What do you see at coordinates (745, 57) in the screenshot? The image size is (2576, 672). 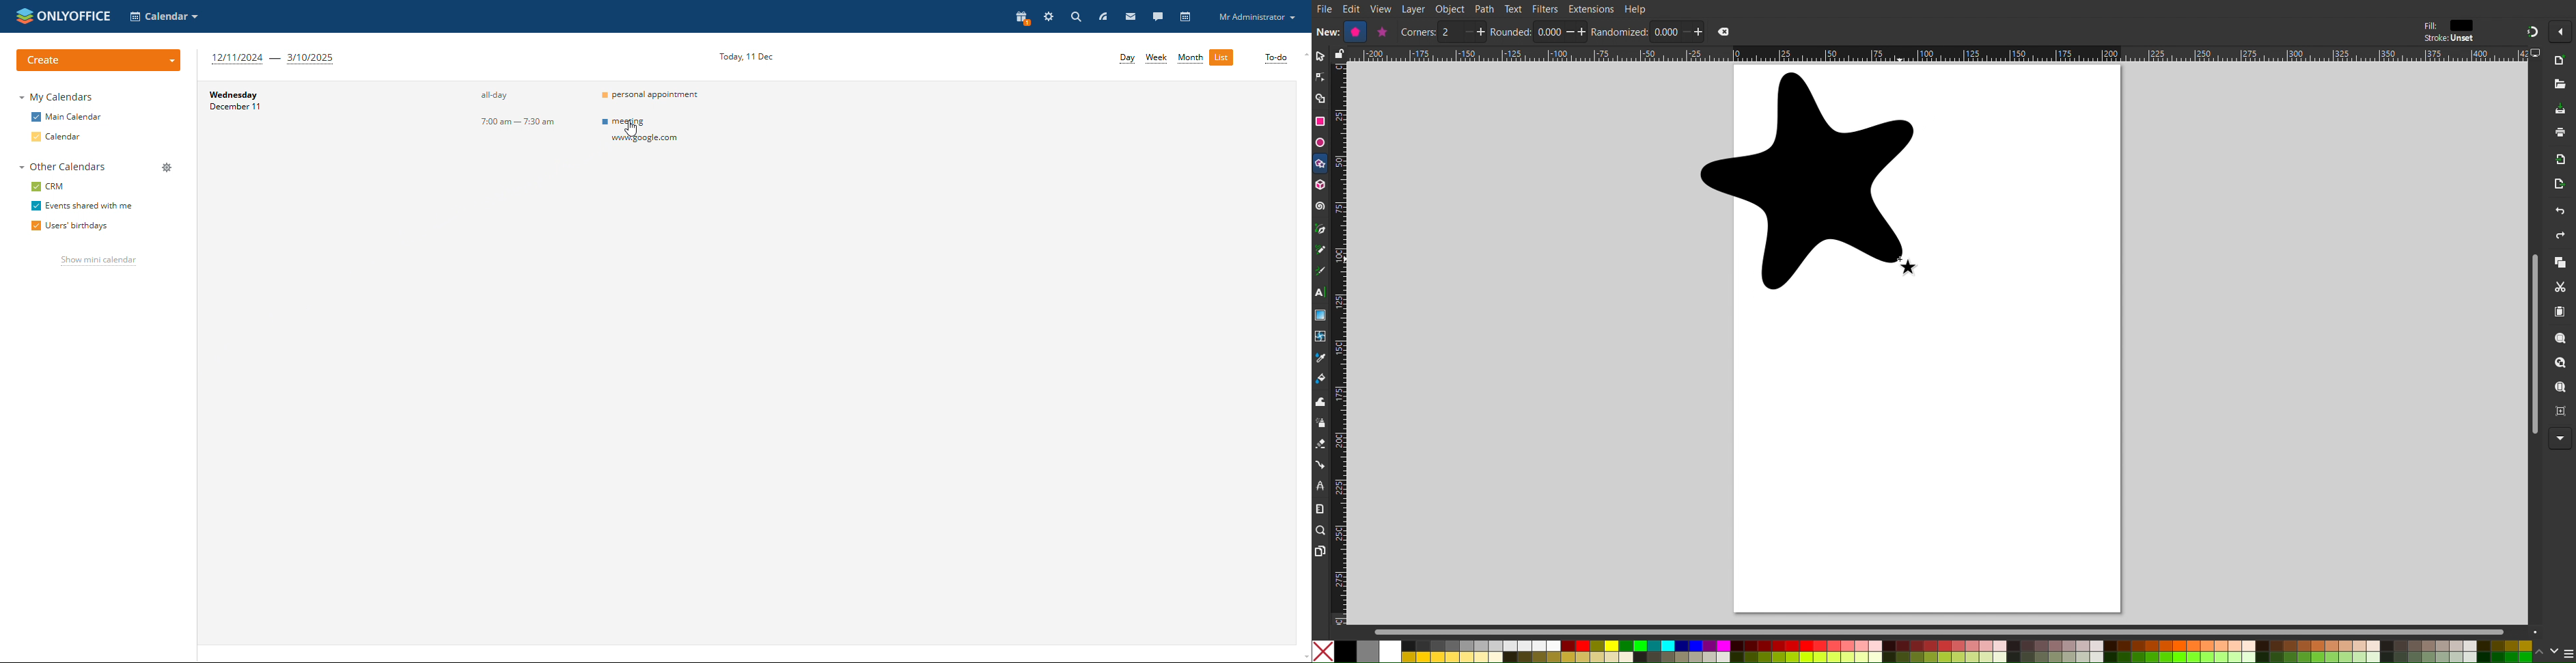 I see `current date` at bounding box center [745, 57].